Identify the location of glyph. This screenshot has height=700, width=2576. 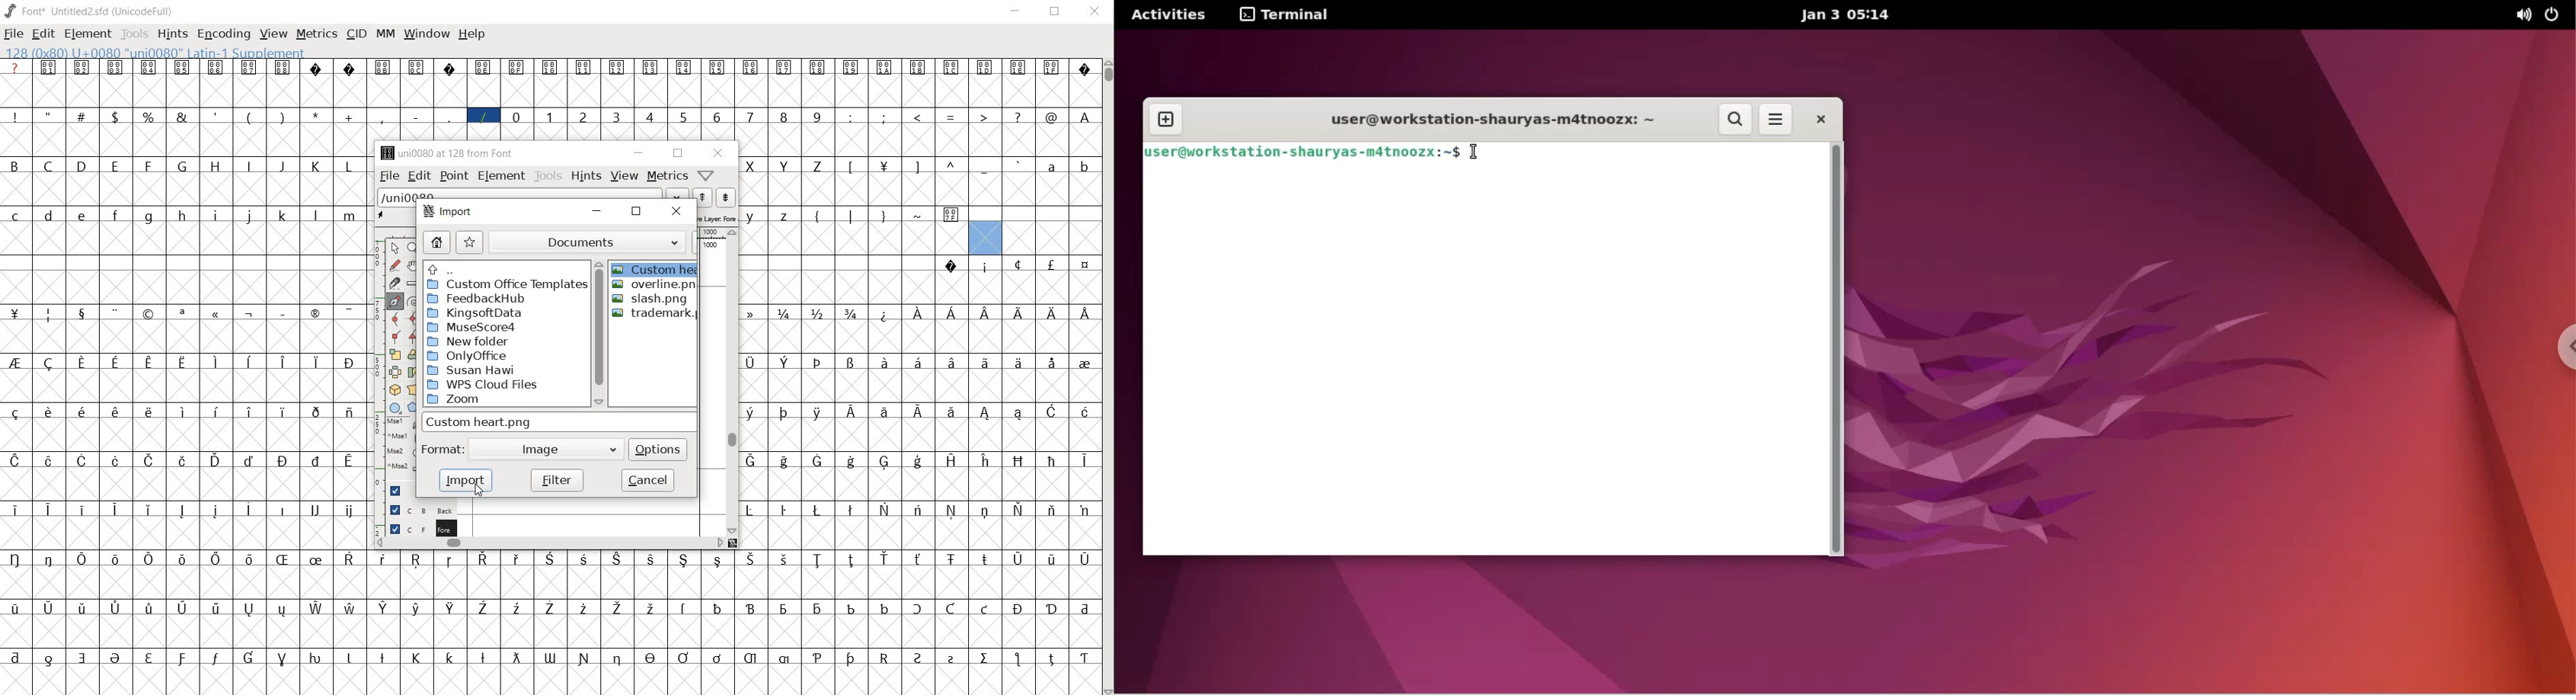
(986, 268).